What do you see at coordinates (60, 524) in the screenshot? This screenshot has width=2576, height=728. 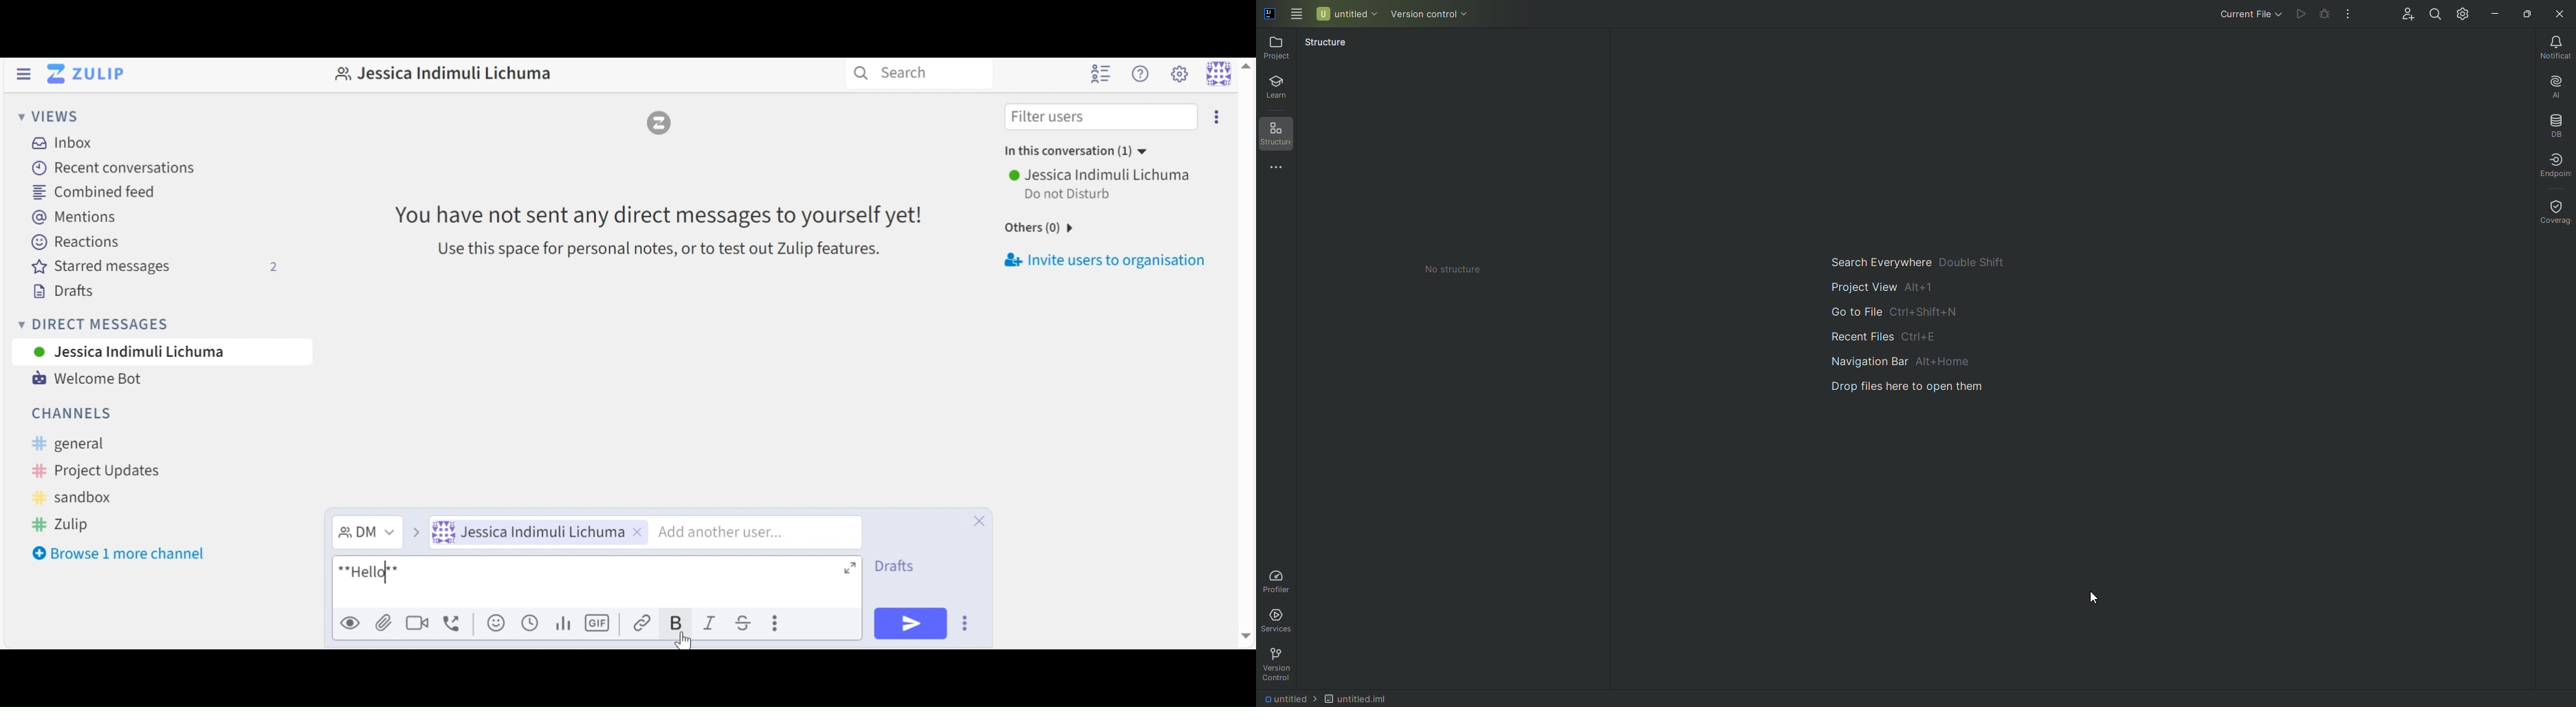 I see `Zulip` at bounding box center [60, 524].